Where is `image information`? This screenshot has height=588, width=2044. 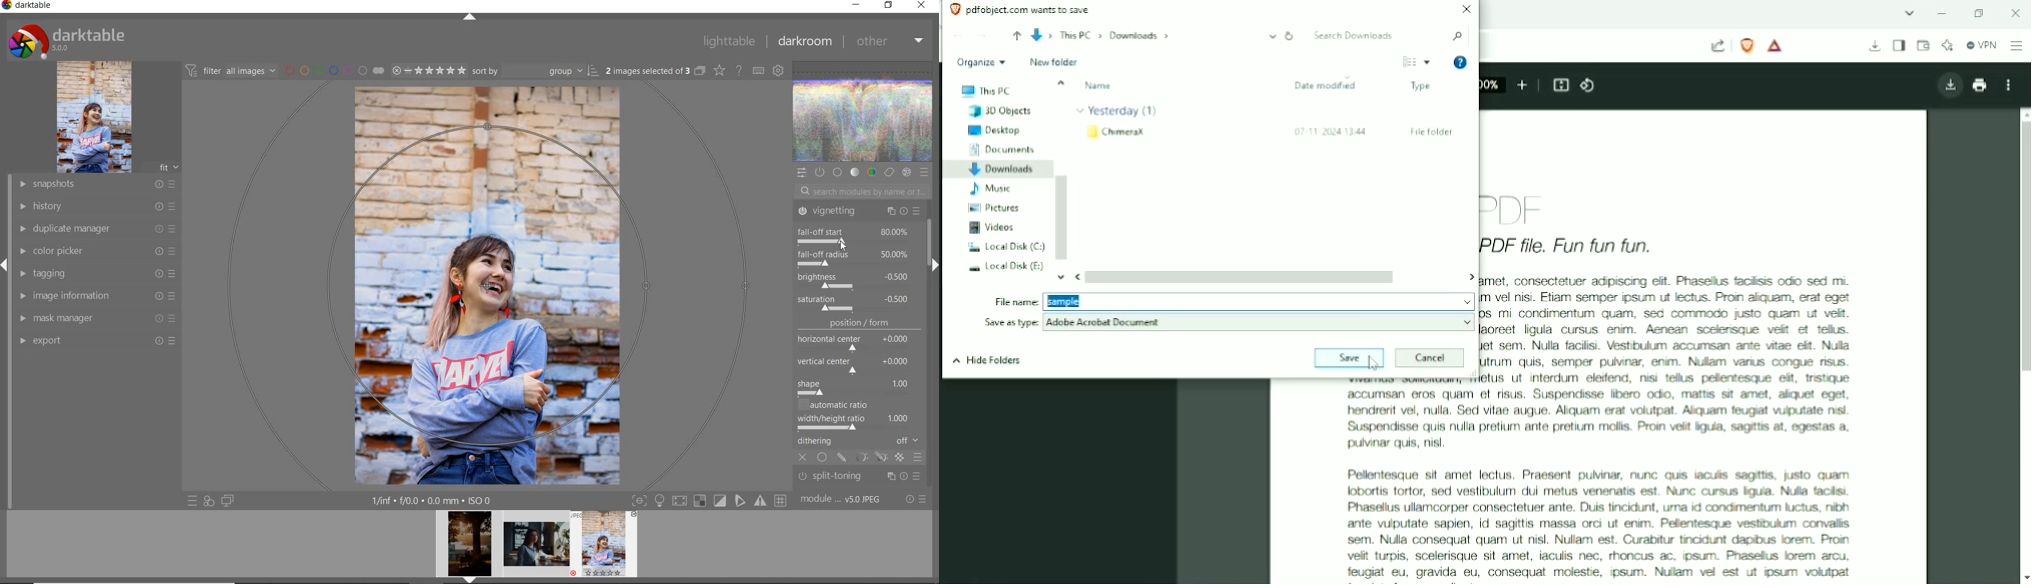 image information is located at coordinates (97, 295).